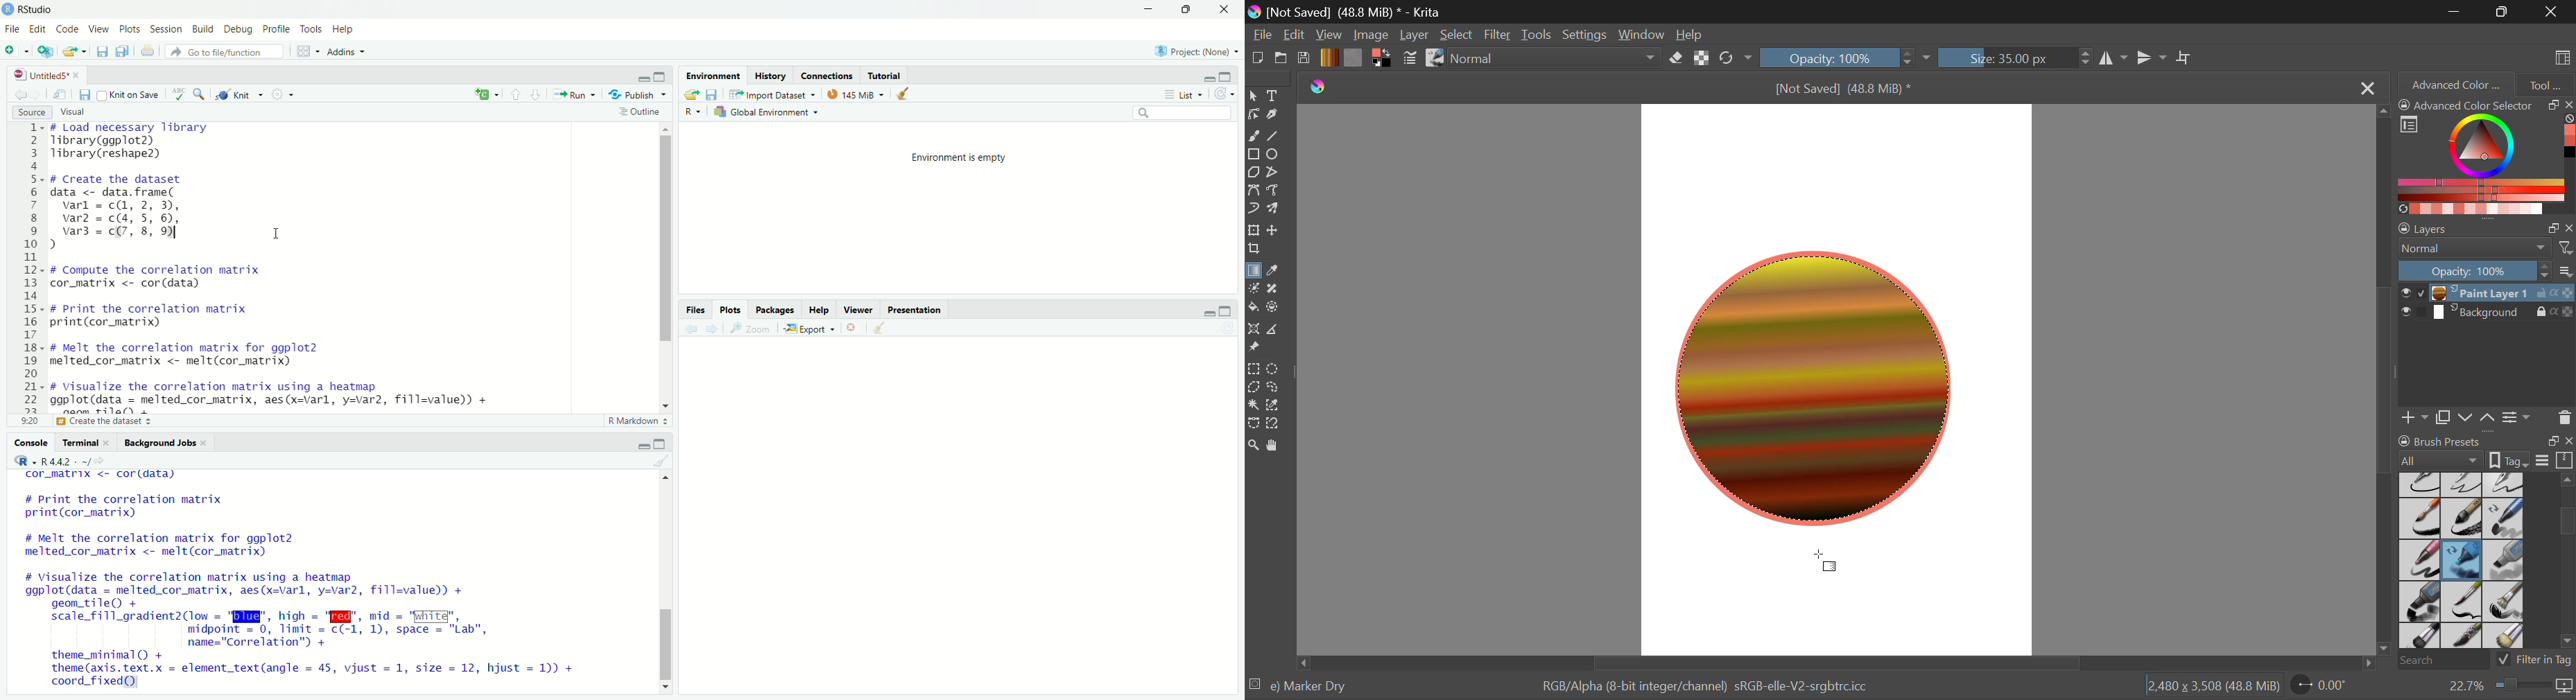 The image size is (2576, 700). I want to click on profile, so click(277, 30).